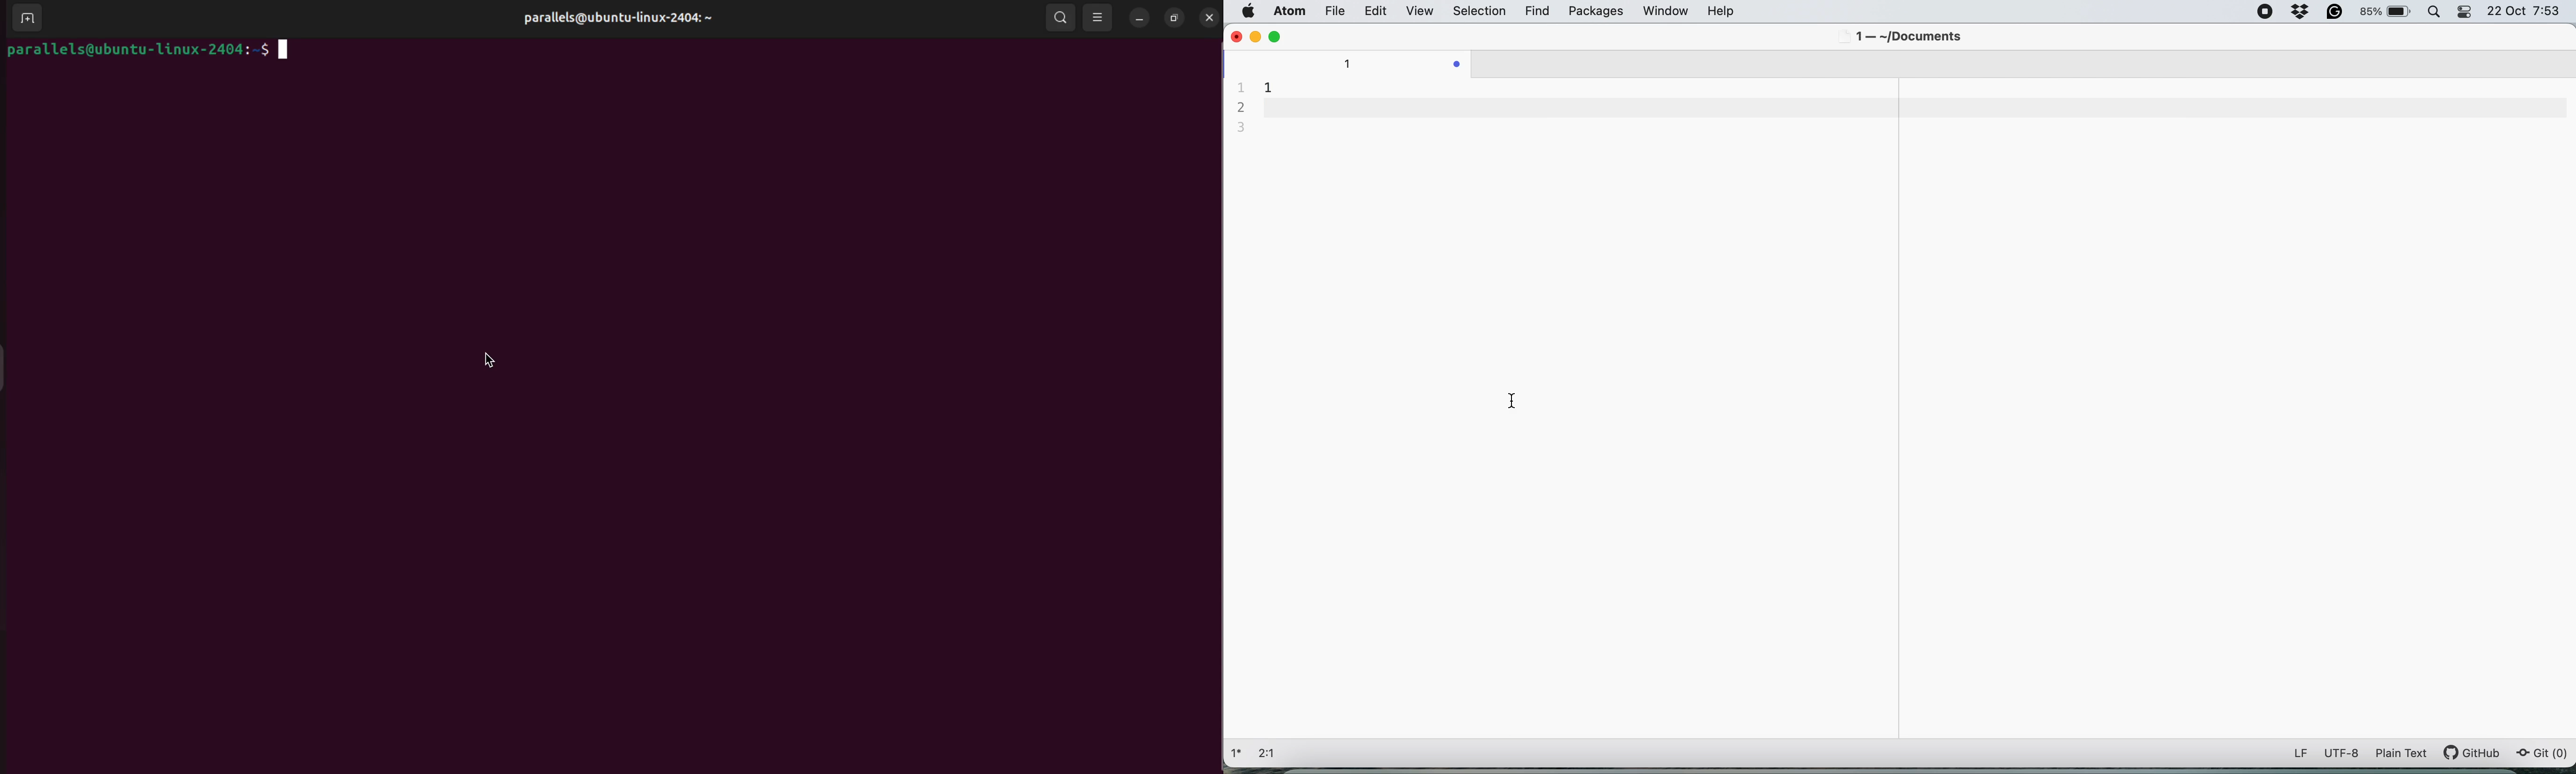  What do you see at coordinates (1250, 11) in the screenshot?
I see `system logo` at bounding box center [1250, 11].